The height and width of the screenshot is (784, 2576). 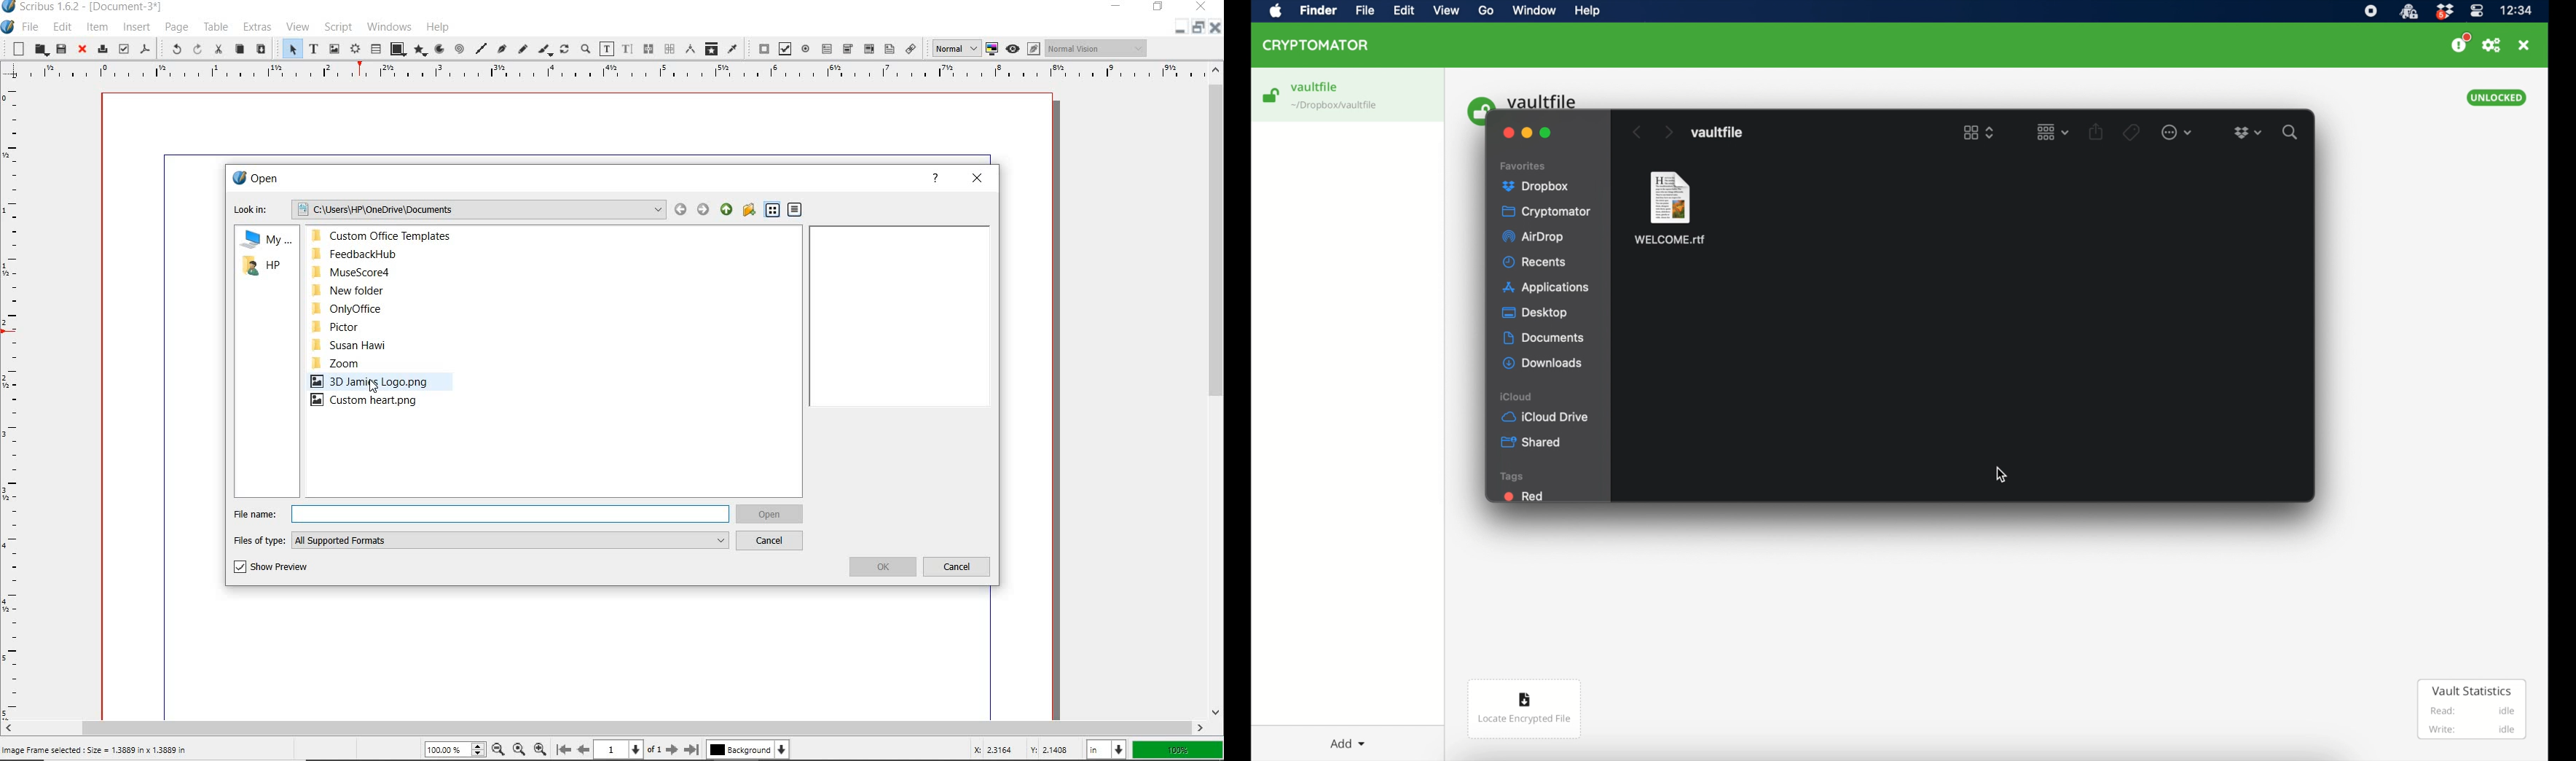 I want to click on save, so click(x=60, y=48).